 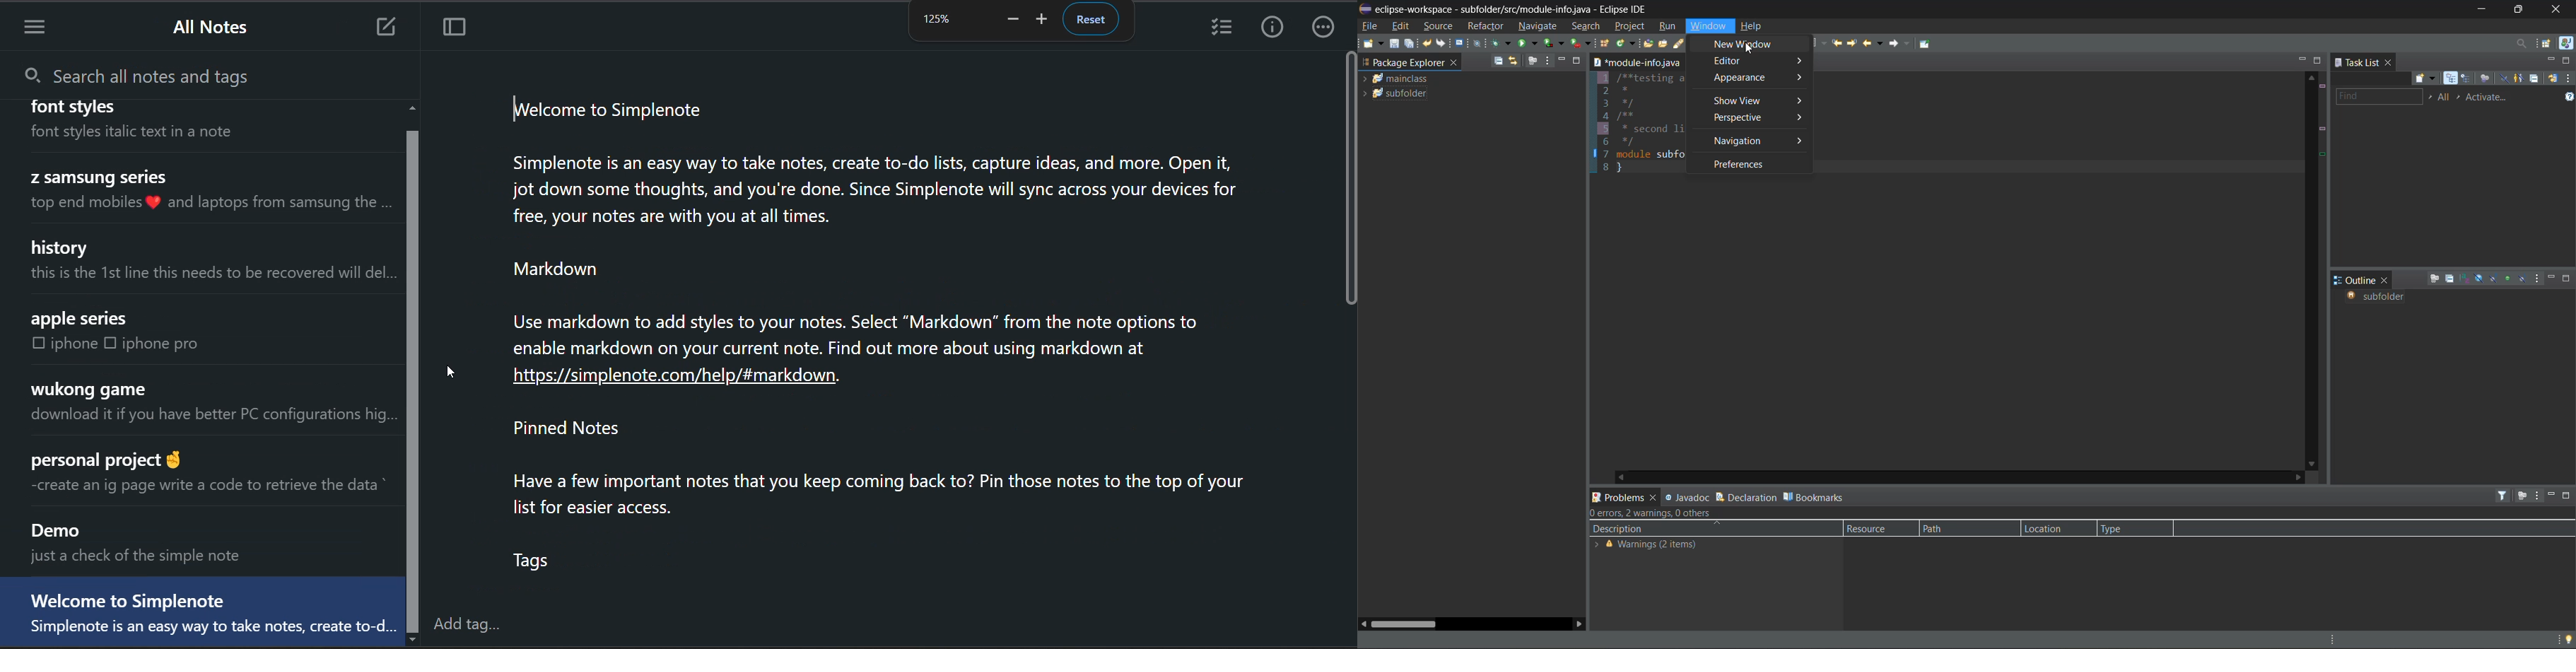 I want to click on vertical scroll bar, so click(x=1349, y=175).